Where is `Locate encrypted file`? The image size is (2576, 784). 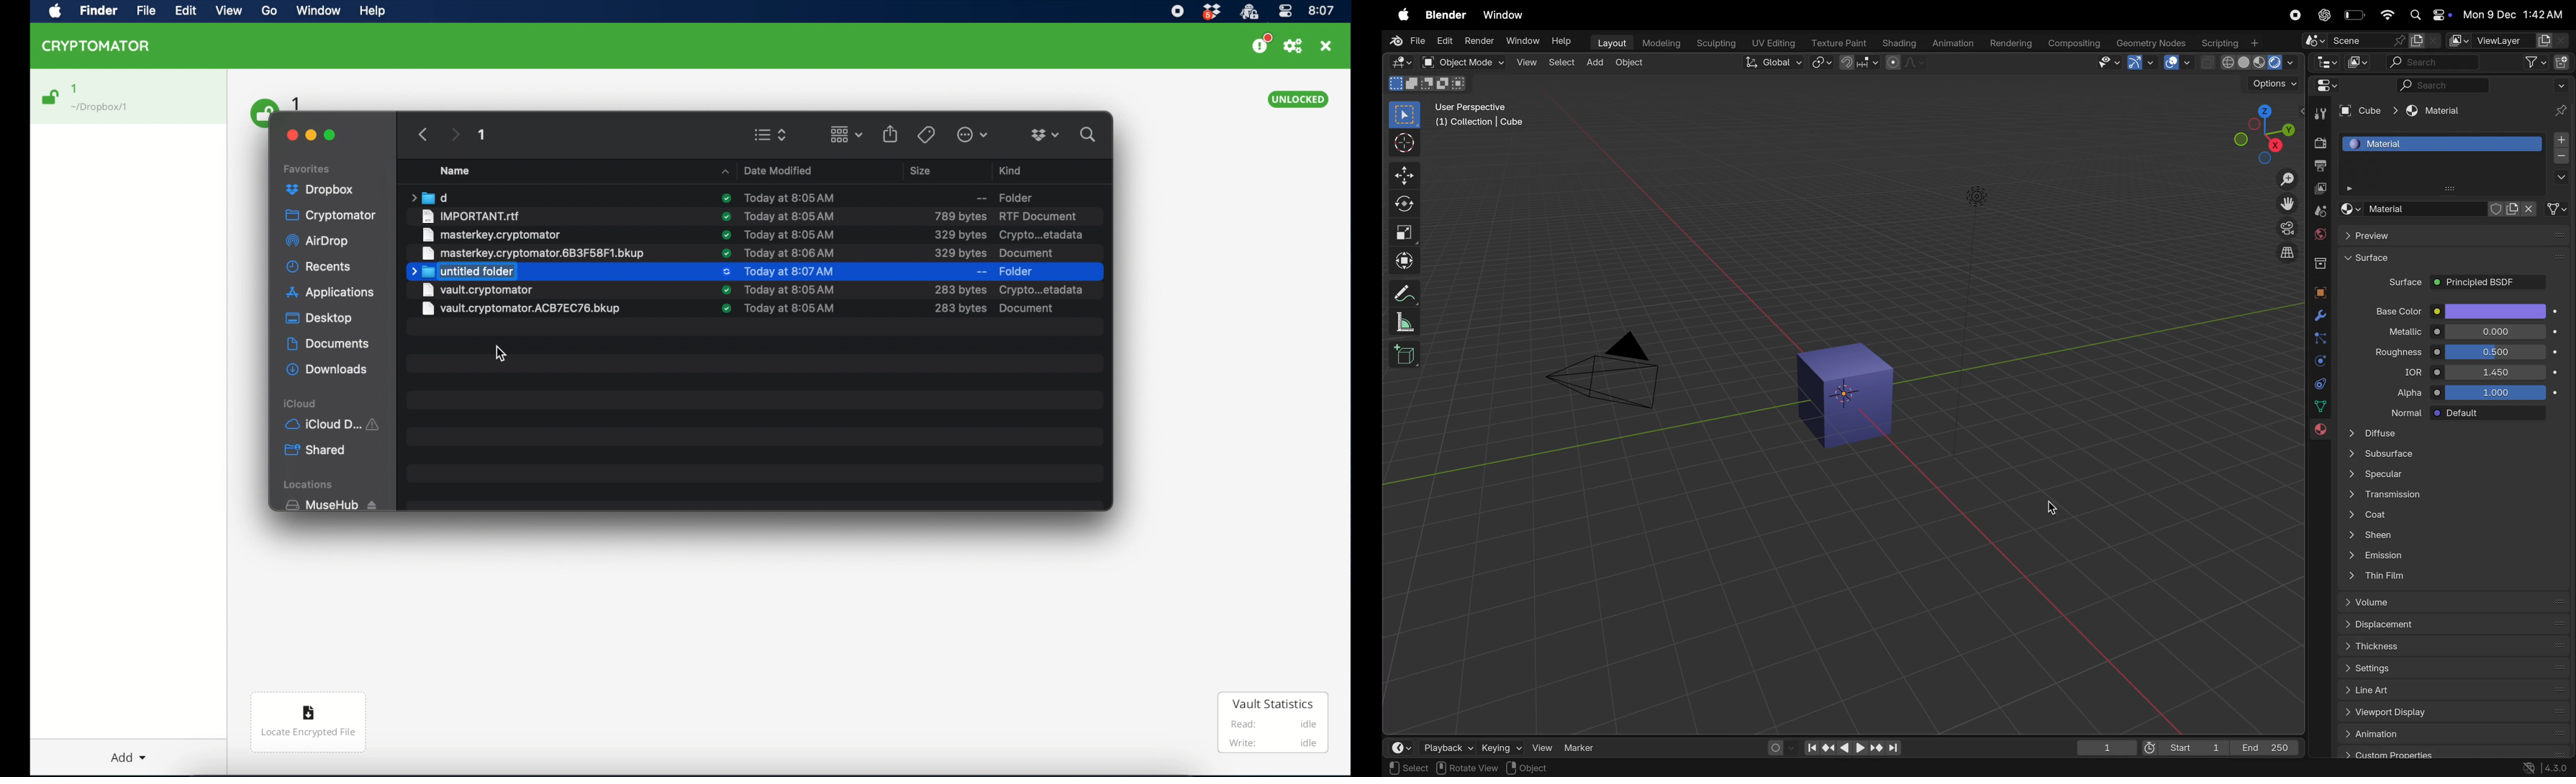 Locate encrypted file is located at coordinates (309, 724).